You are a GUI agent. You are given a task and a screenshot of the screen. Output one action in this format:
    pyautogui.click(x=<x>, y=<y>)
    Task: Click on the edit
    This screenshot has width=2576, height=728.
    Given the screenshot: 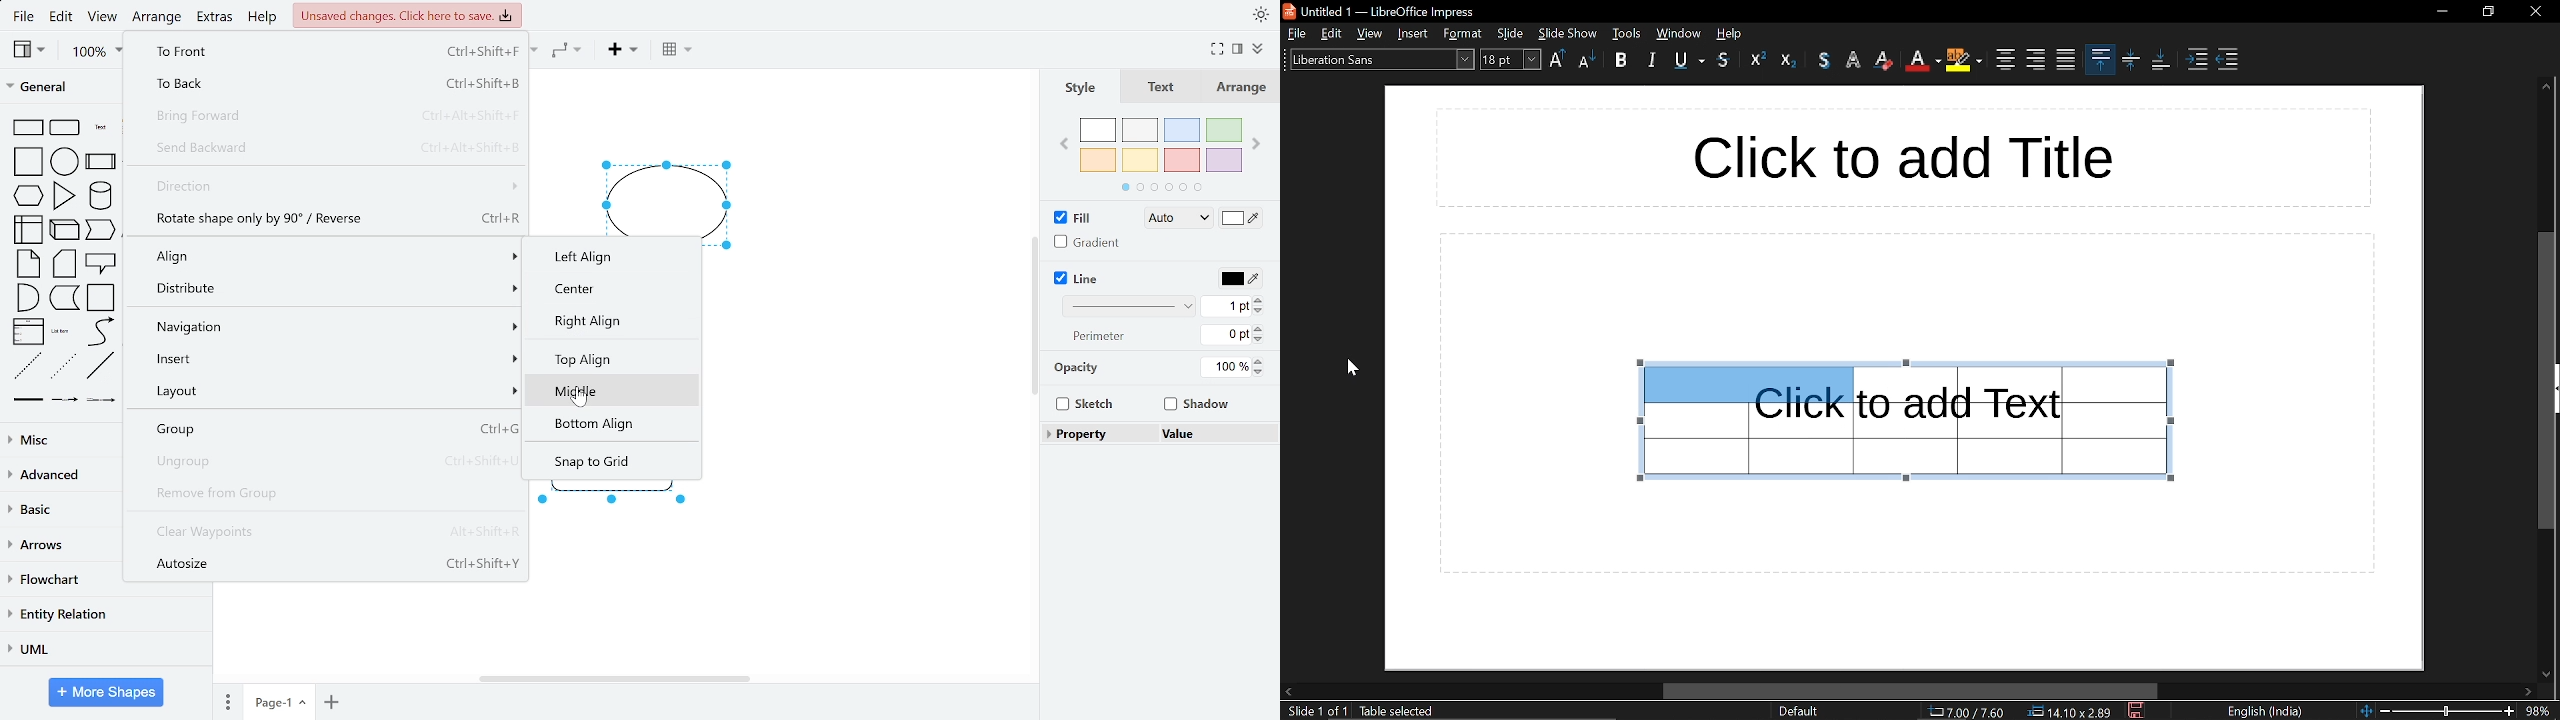 What is the action you would take?
    pyautogui.click(x=64, y=18)
    